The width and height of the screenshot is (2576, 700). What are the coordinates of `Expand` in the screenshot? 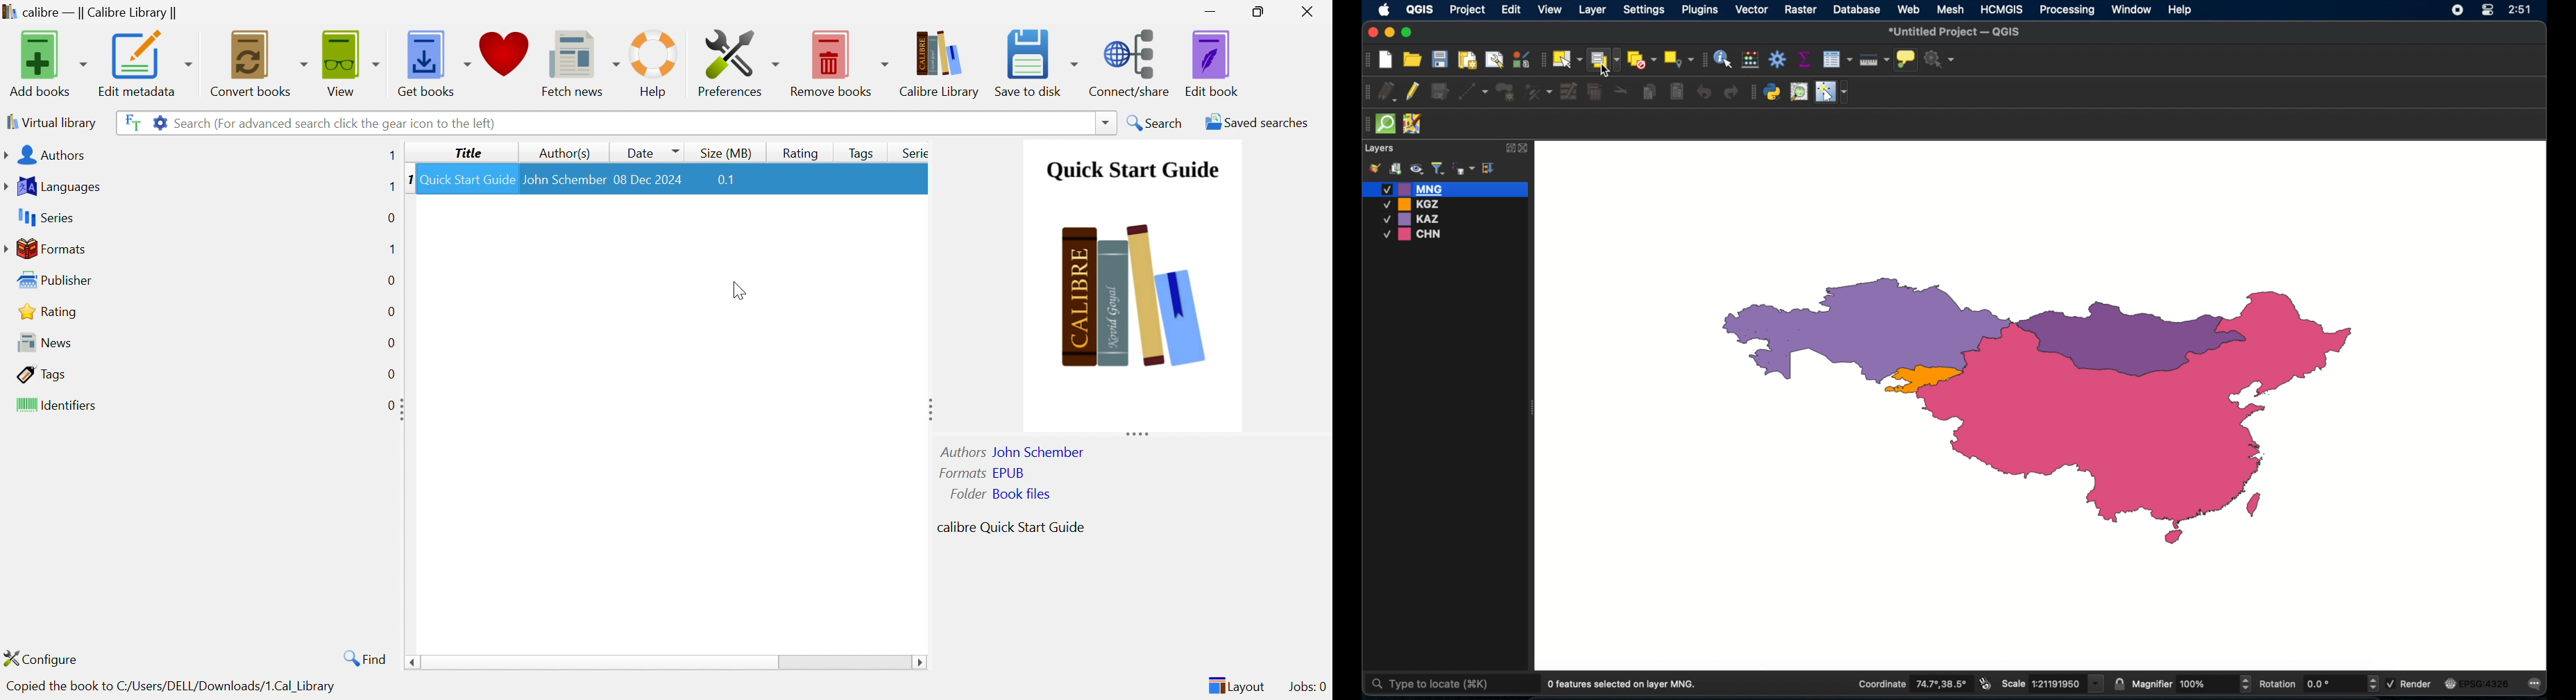 It's located at (929, 407).